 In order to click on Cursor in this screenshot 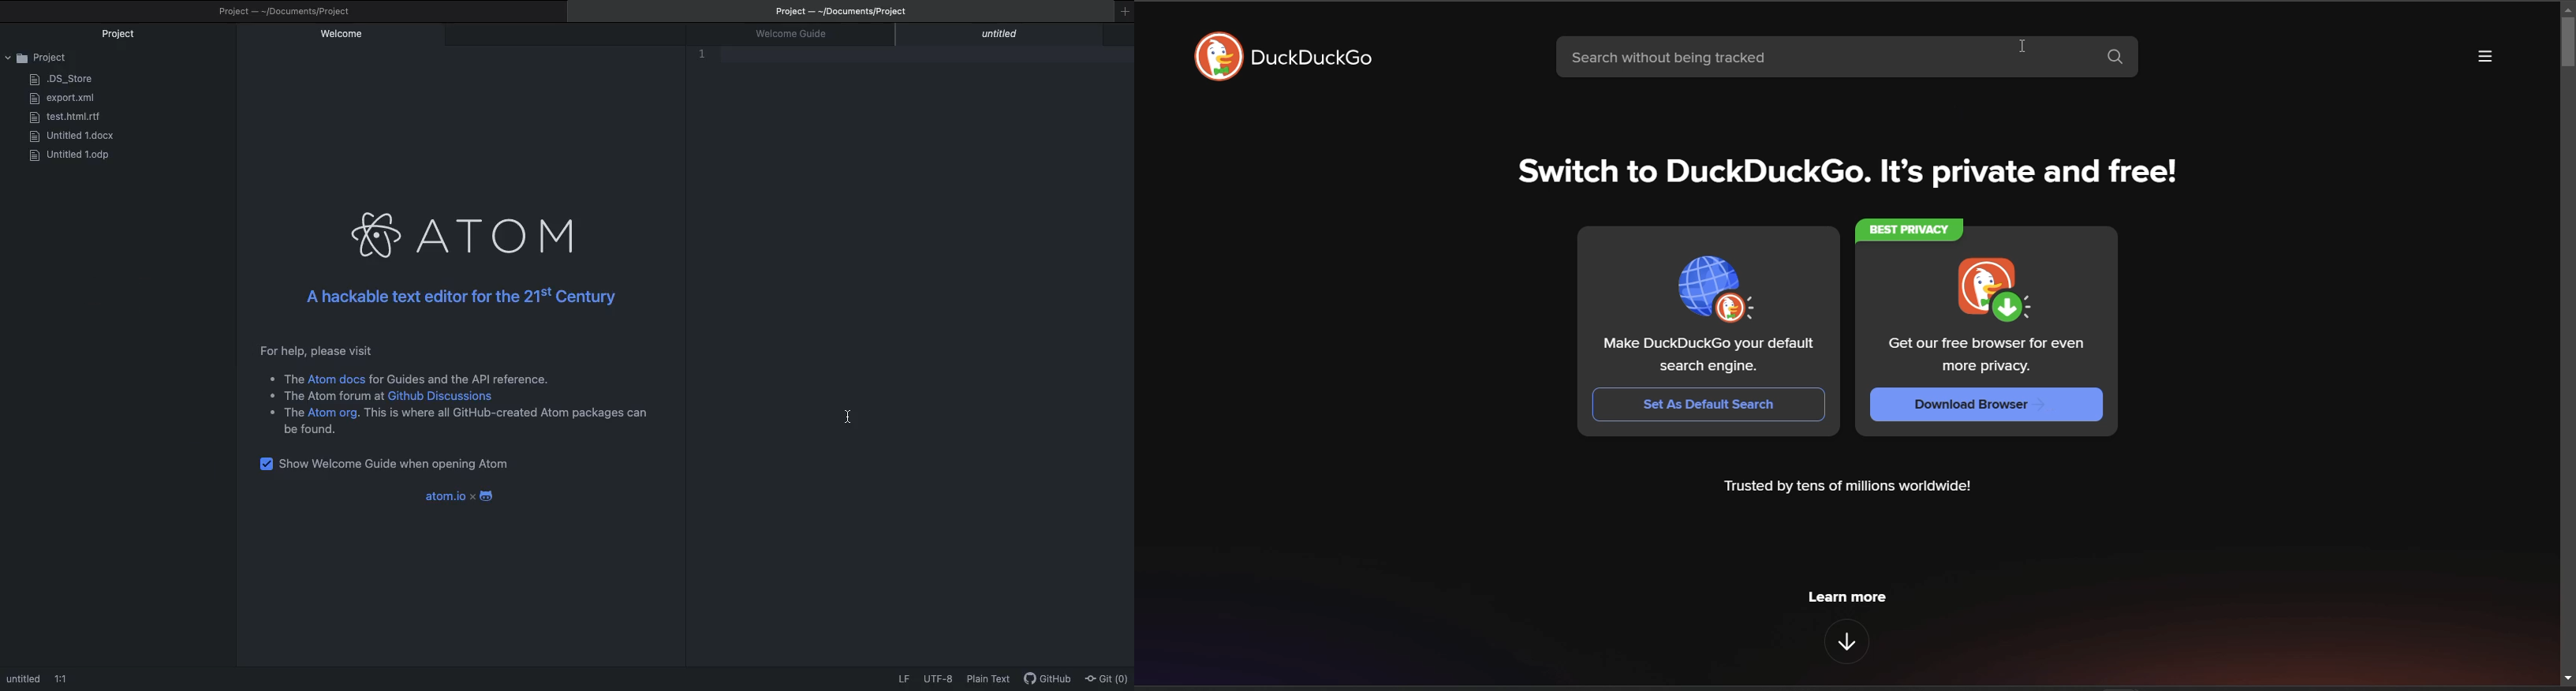, I will do `click(846, 417)`.